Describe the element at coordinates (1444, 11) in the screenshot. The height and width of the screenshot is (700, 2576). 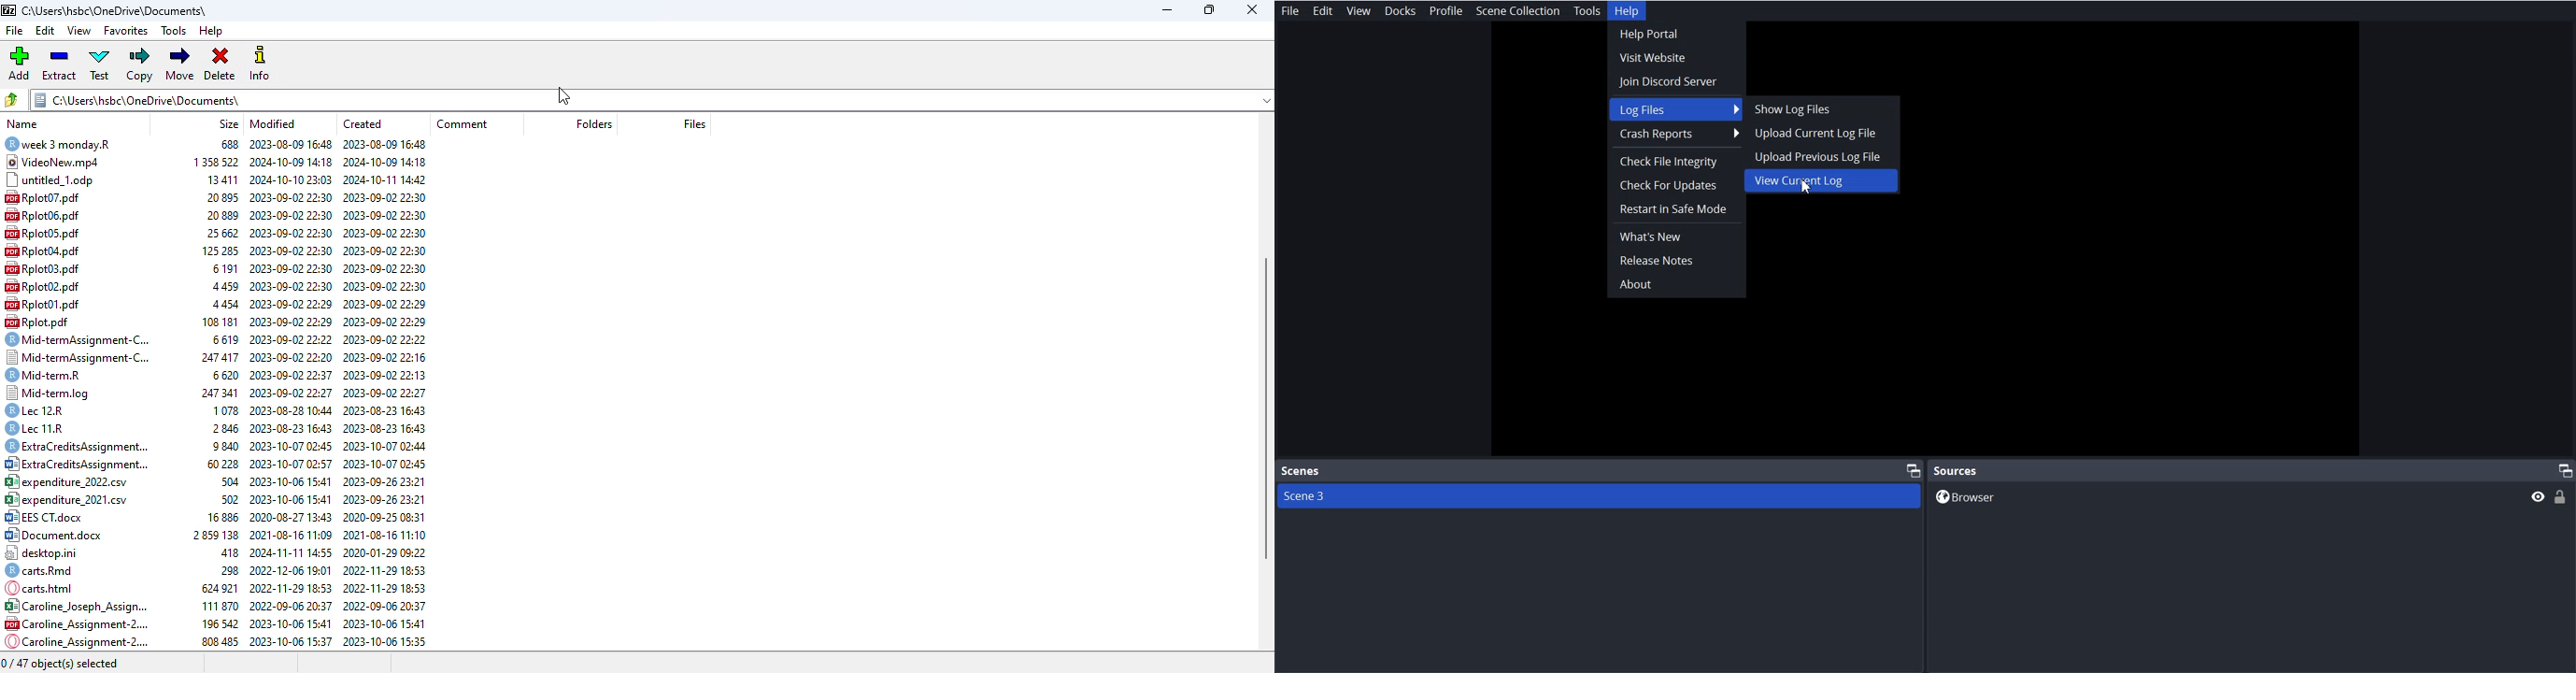
I see `Profile` at that location.